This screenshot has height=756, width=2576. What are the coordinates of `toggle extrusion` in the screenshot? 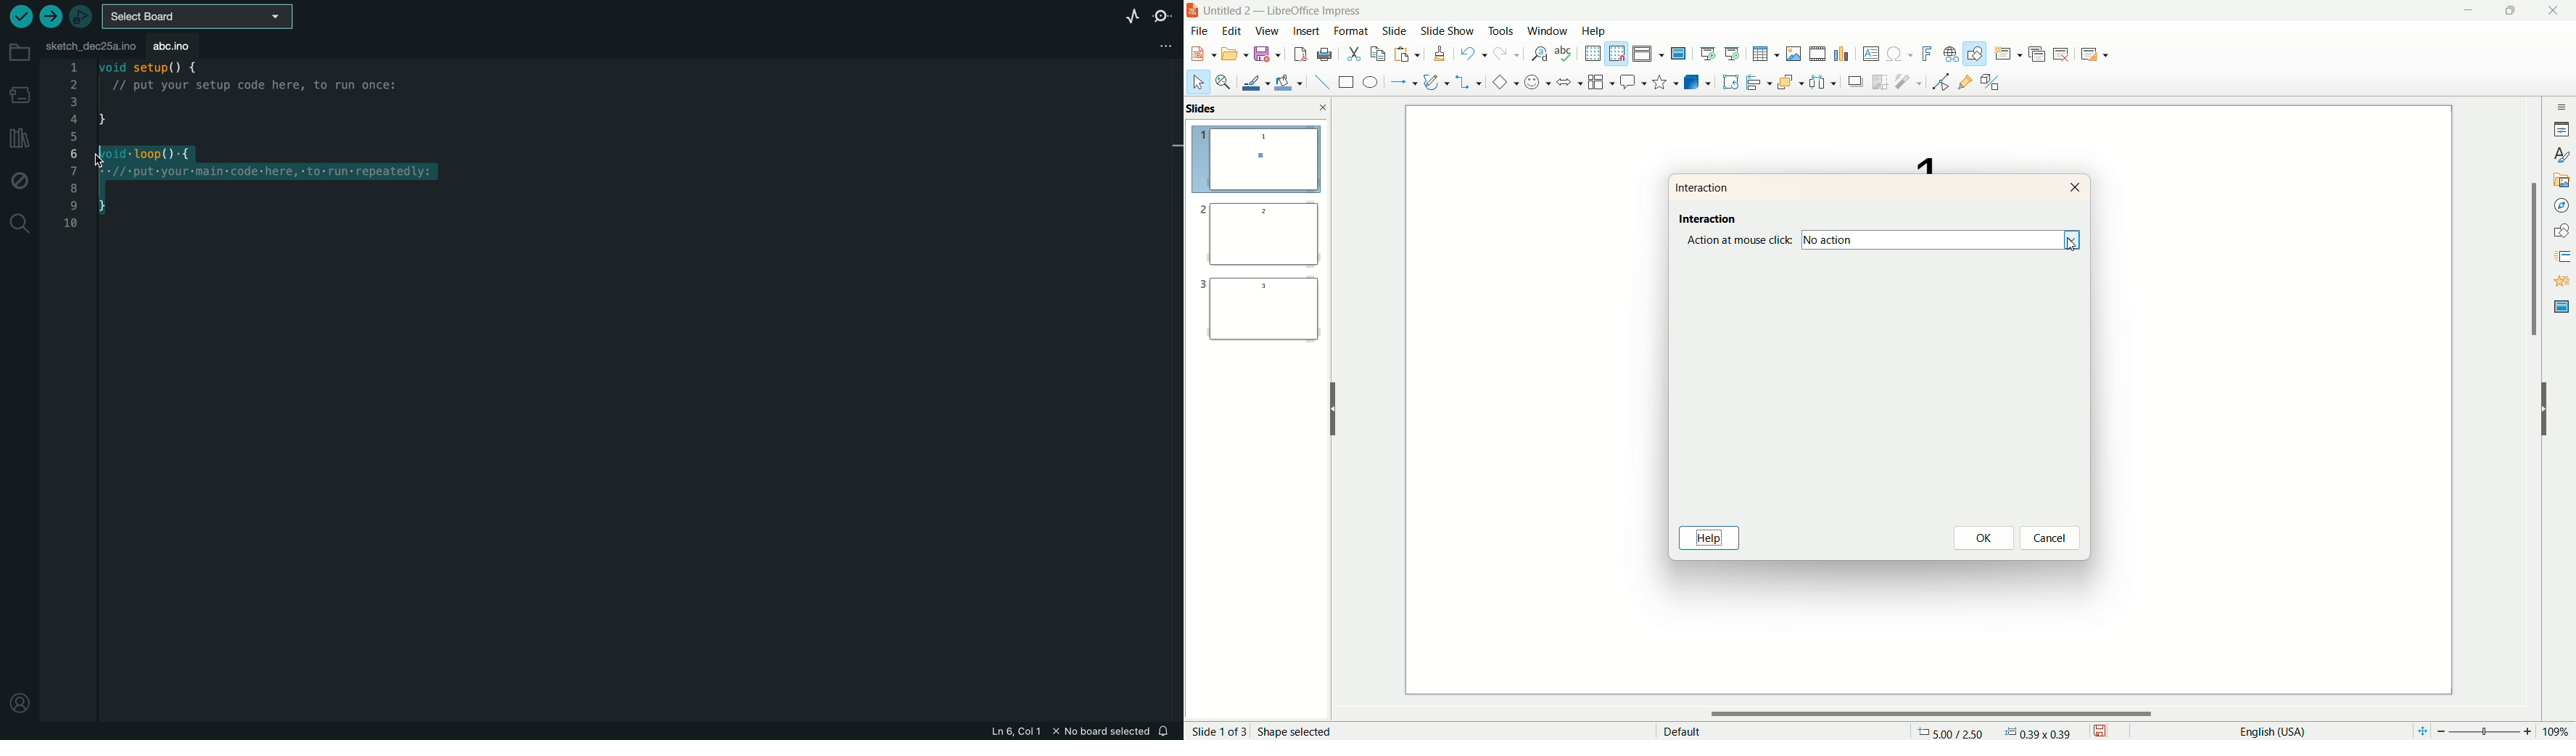 It's located at (1993, 83).